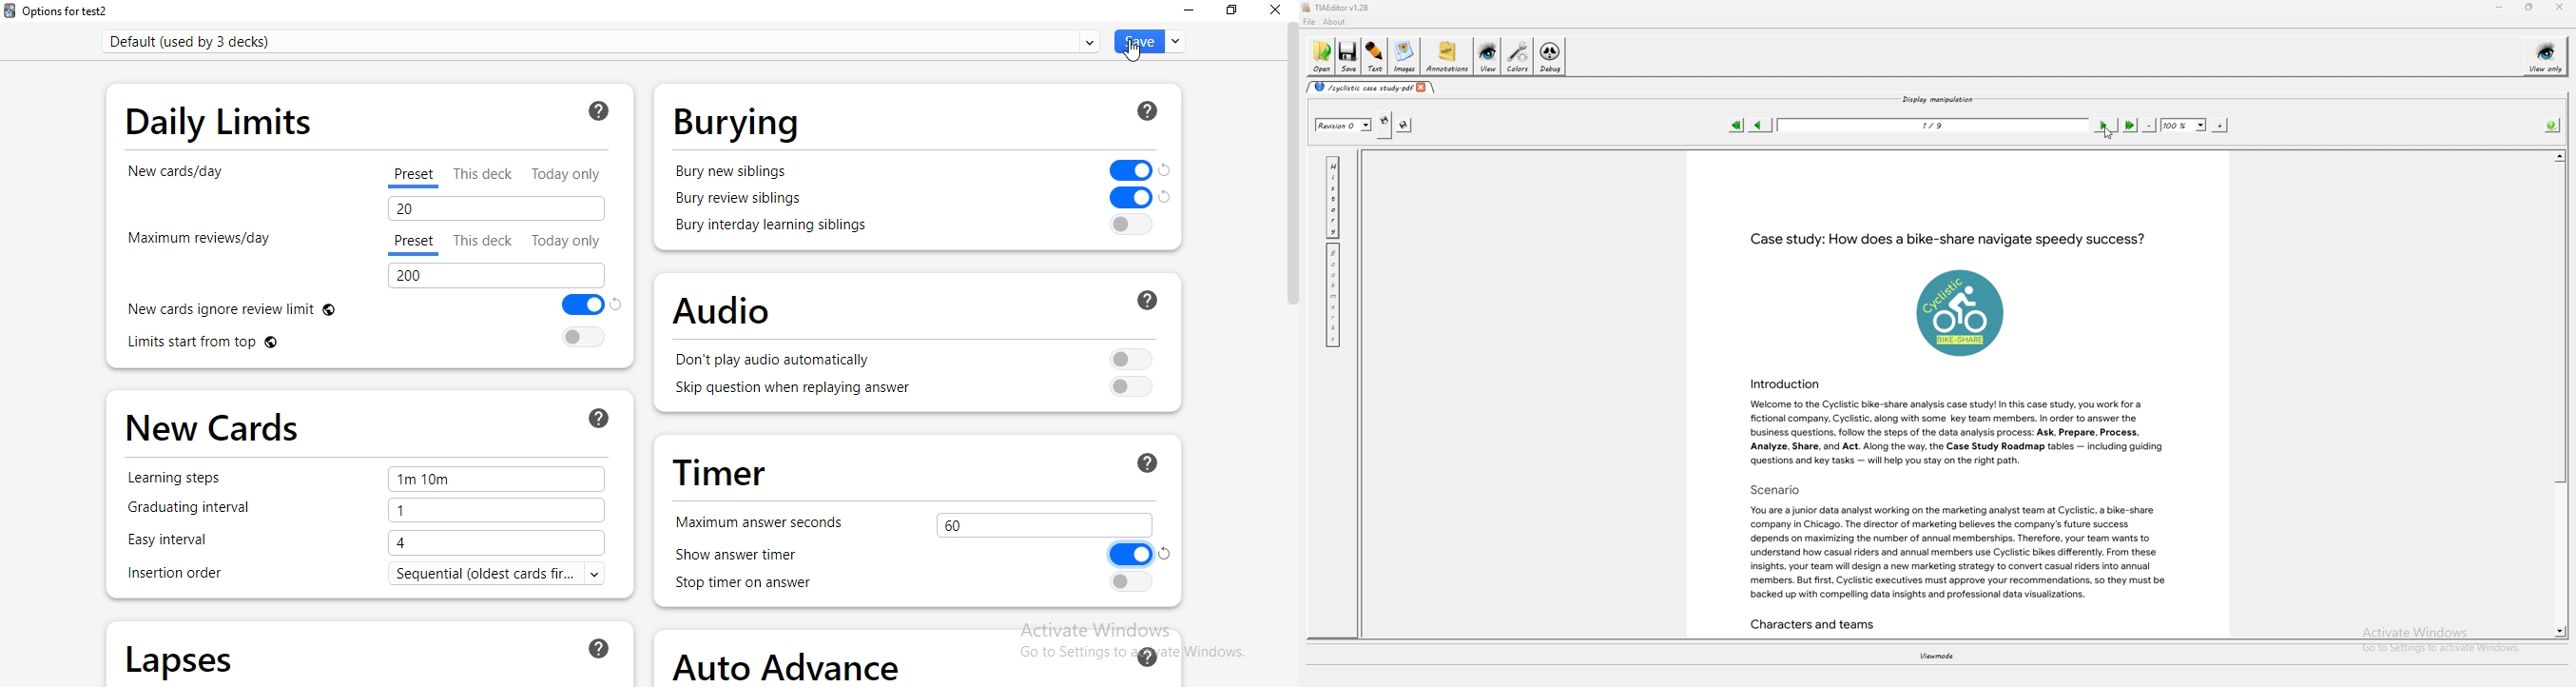  Describe the element at coordinates (502, 575) in the screenshot. I see `text` at that location.